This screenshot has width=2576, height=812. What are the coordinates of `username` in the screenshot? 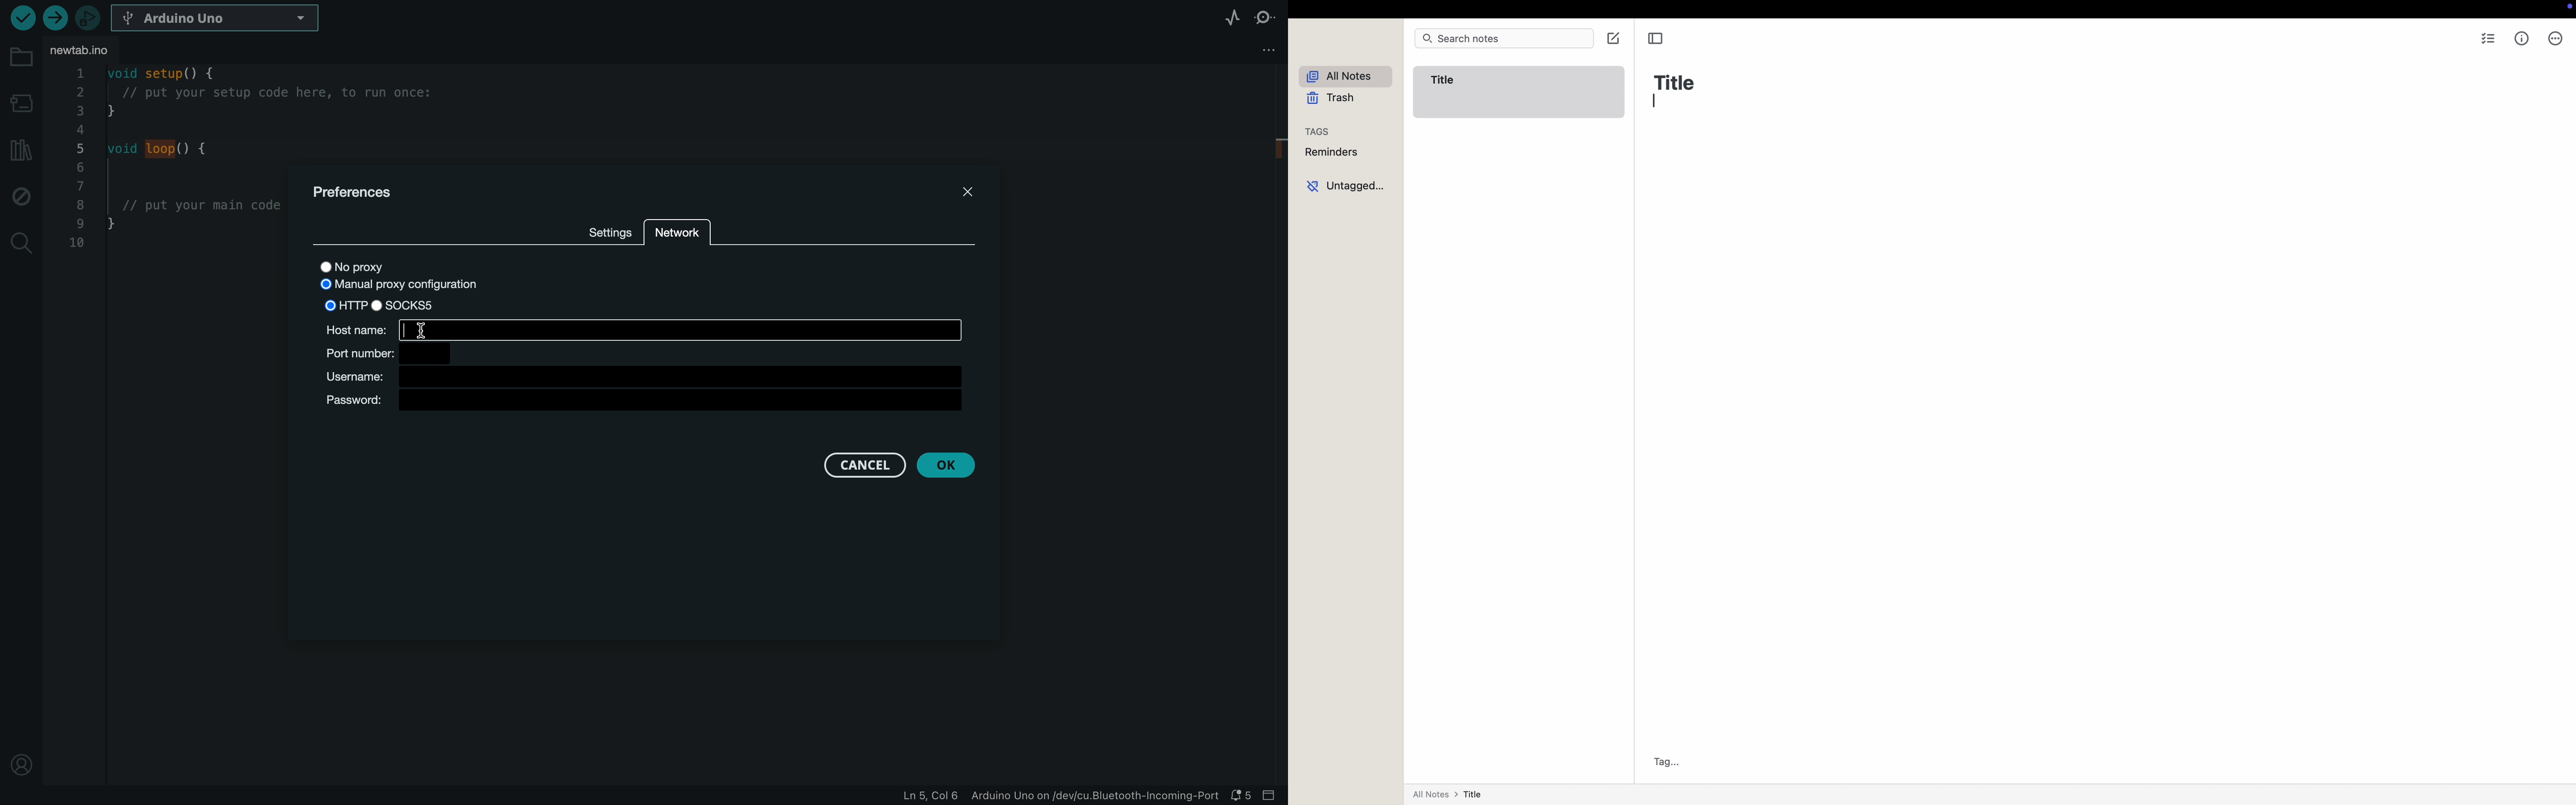 It's located at (648, 377).